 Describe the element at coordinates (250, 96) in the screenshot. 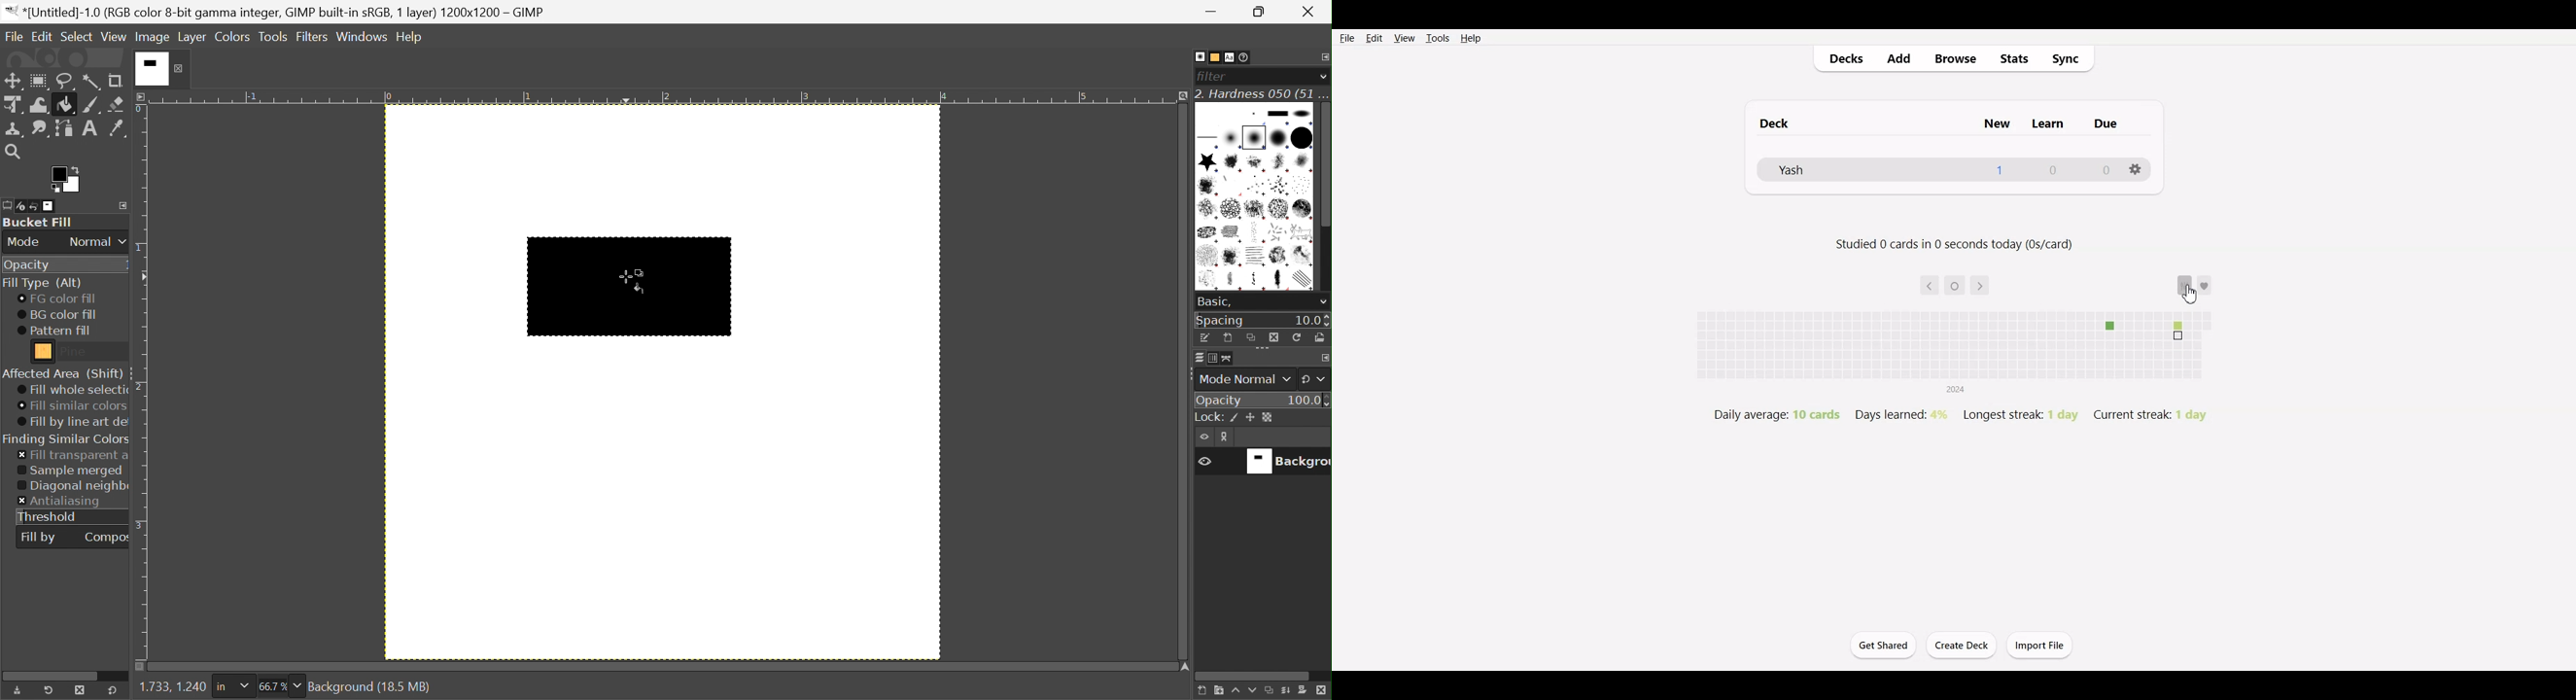

I see `-1` at that location.